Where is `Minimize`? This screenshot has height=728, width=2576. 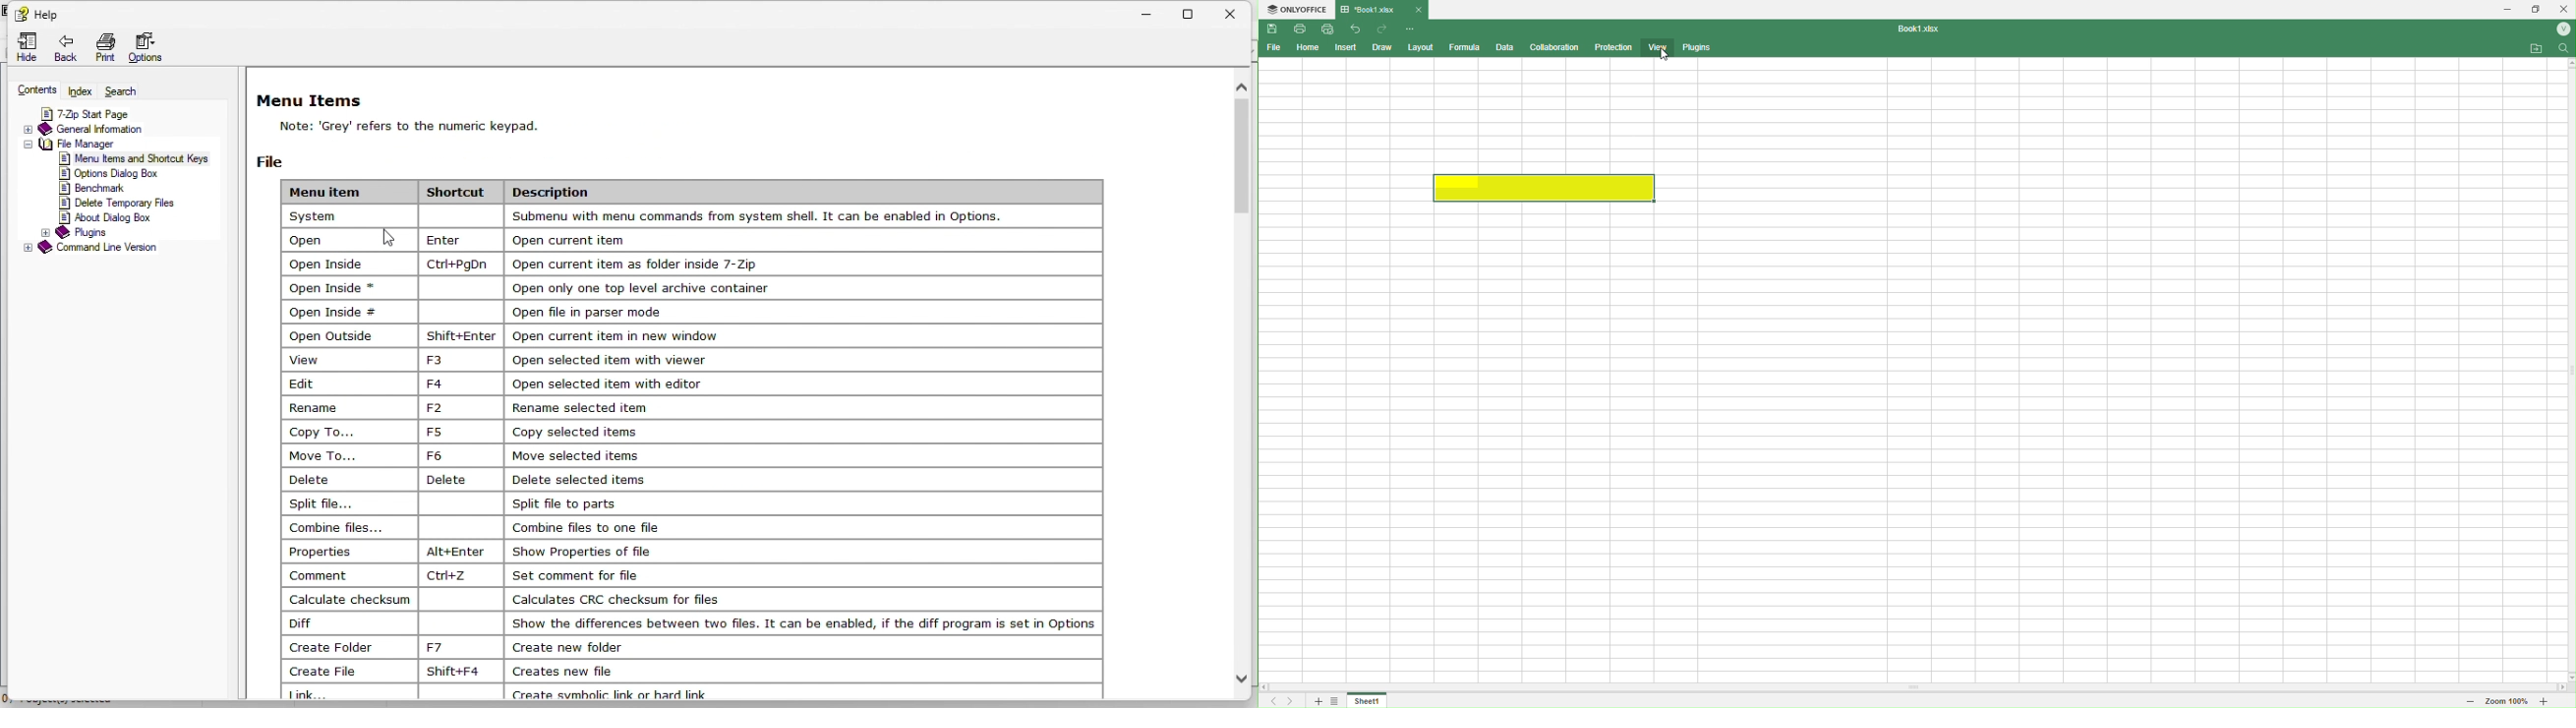 Minimize is located at coordinates (2503, 10).